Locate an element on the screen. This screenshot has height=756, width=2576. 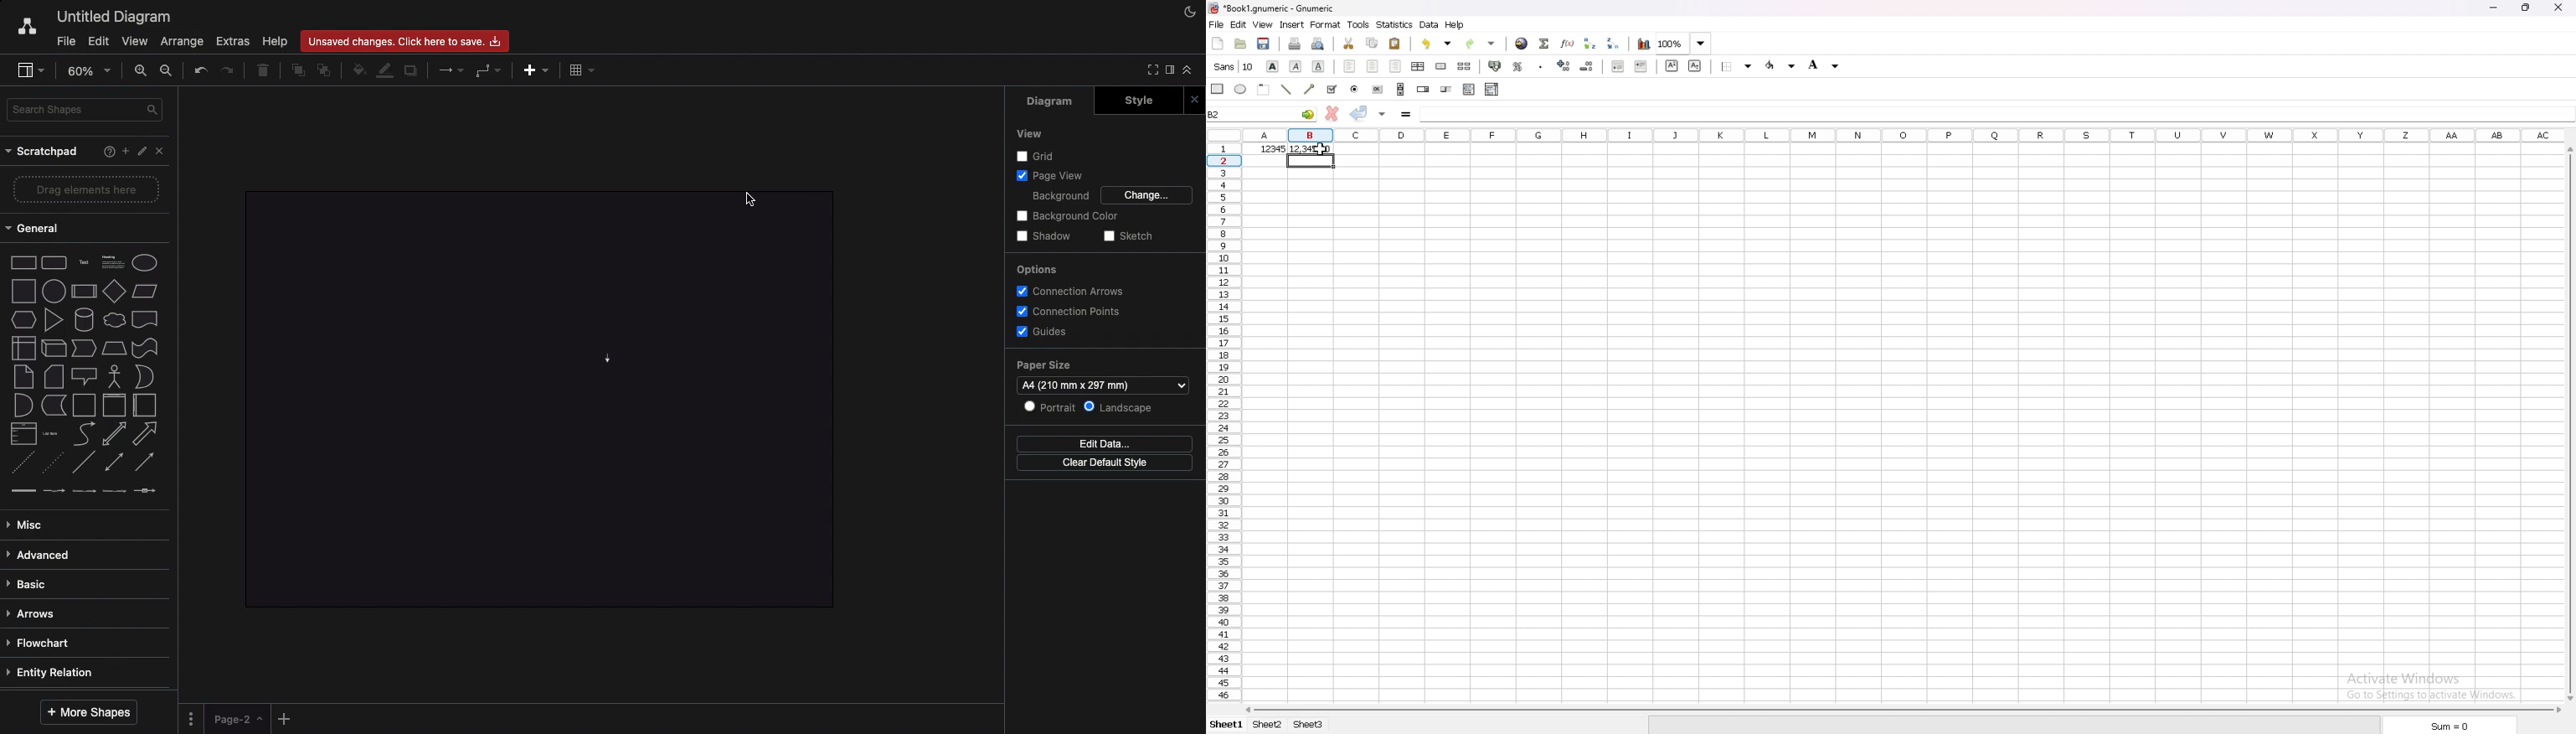
Unsaved changes. Click here to save is located at coordinates (407, 40).